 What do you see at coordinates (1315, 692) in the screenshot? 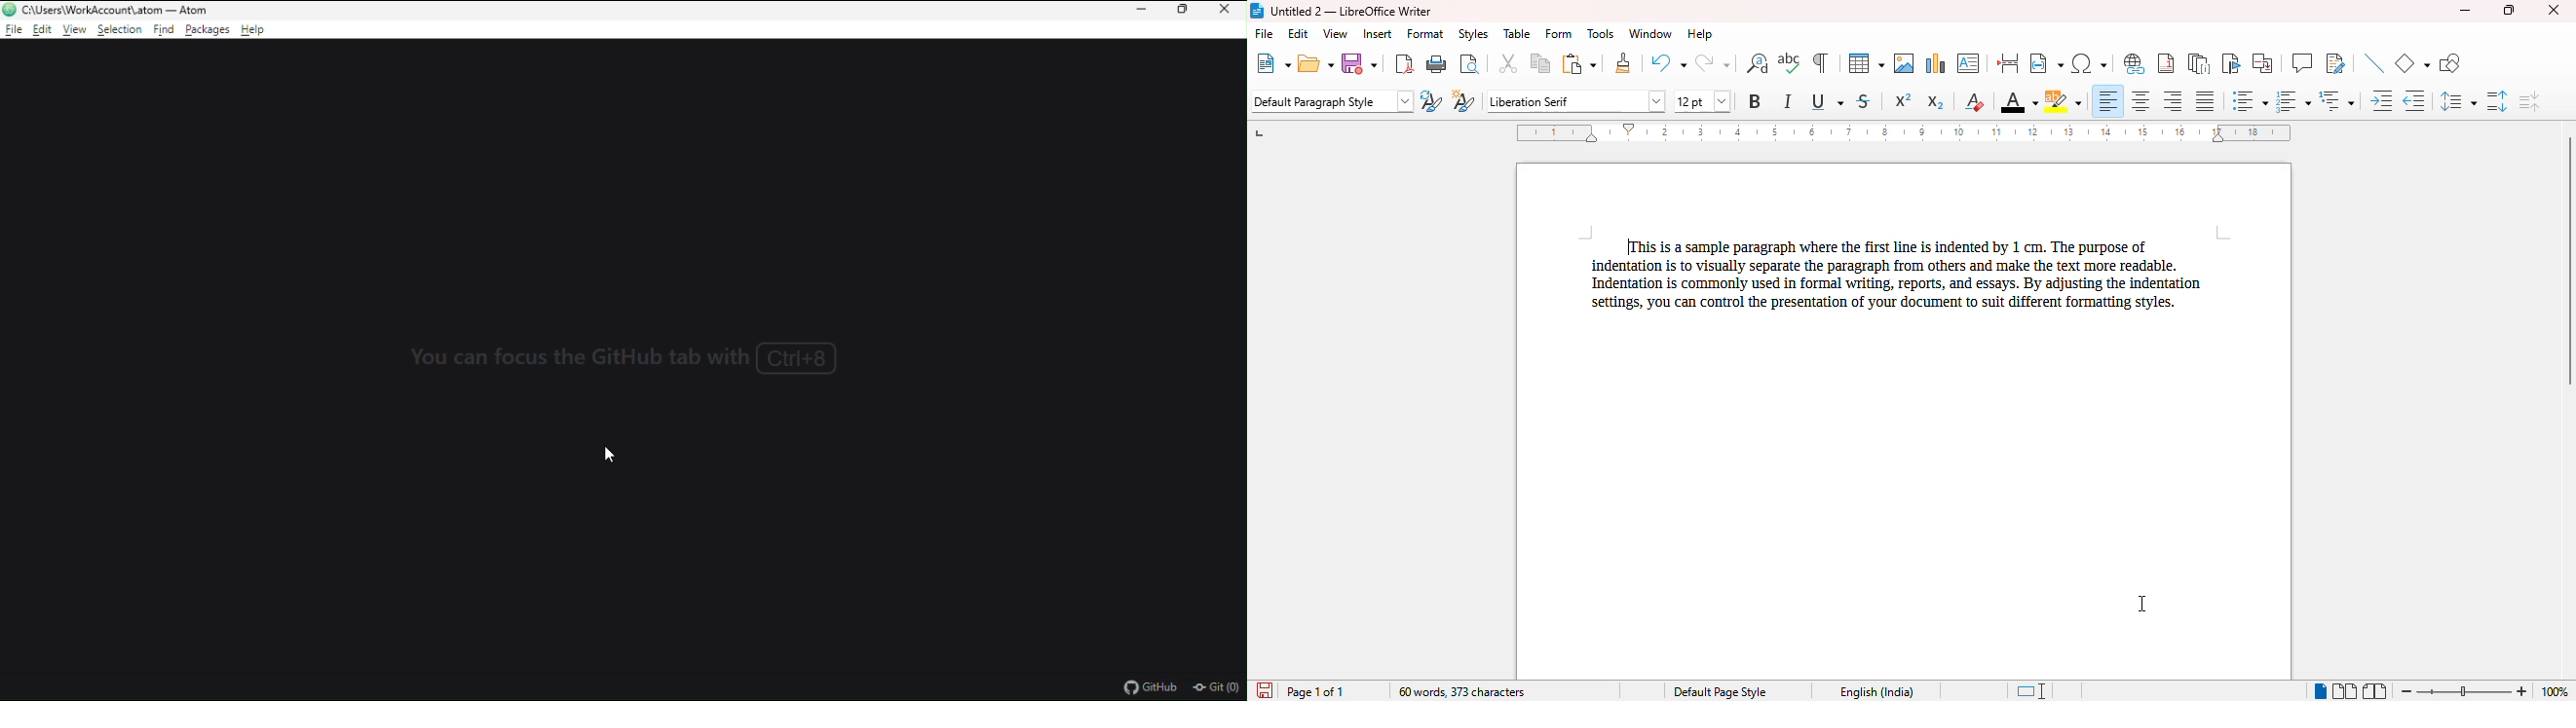
I see `page 1 of 1` at bounding box center [1315, 692].